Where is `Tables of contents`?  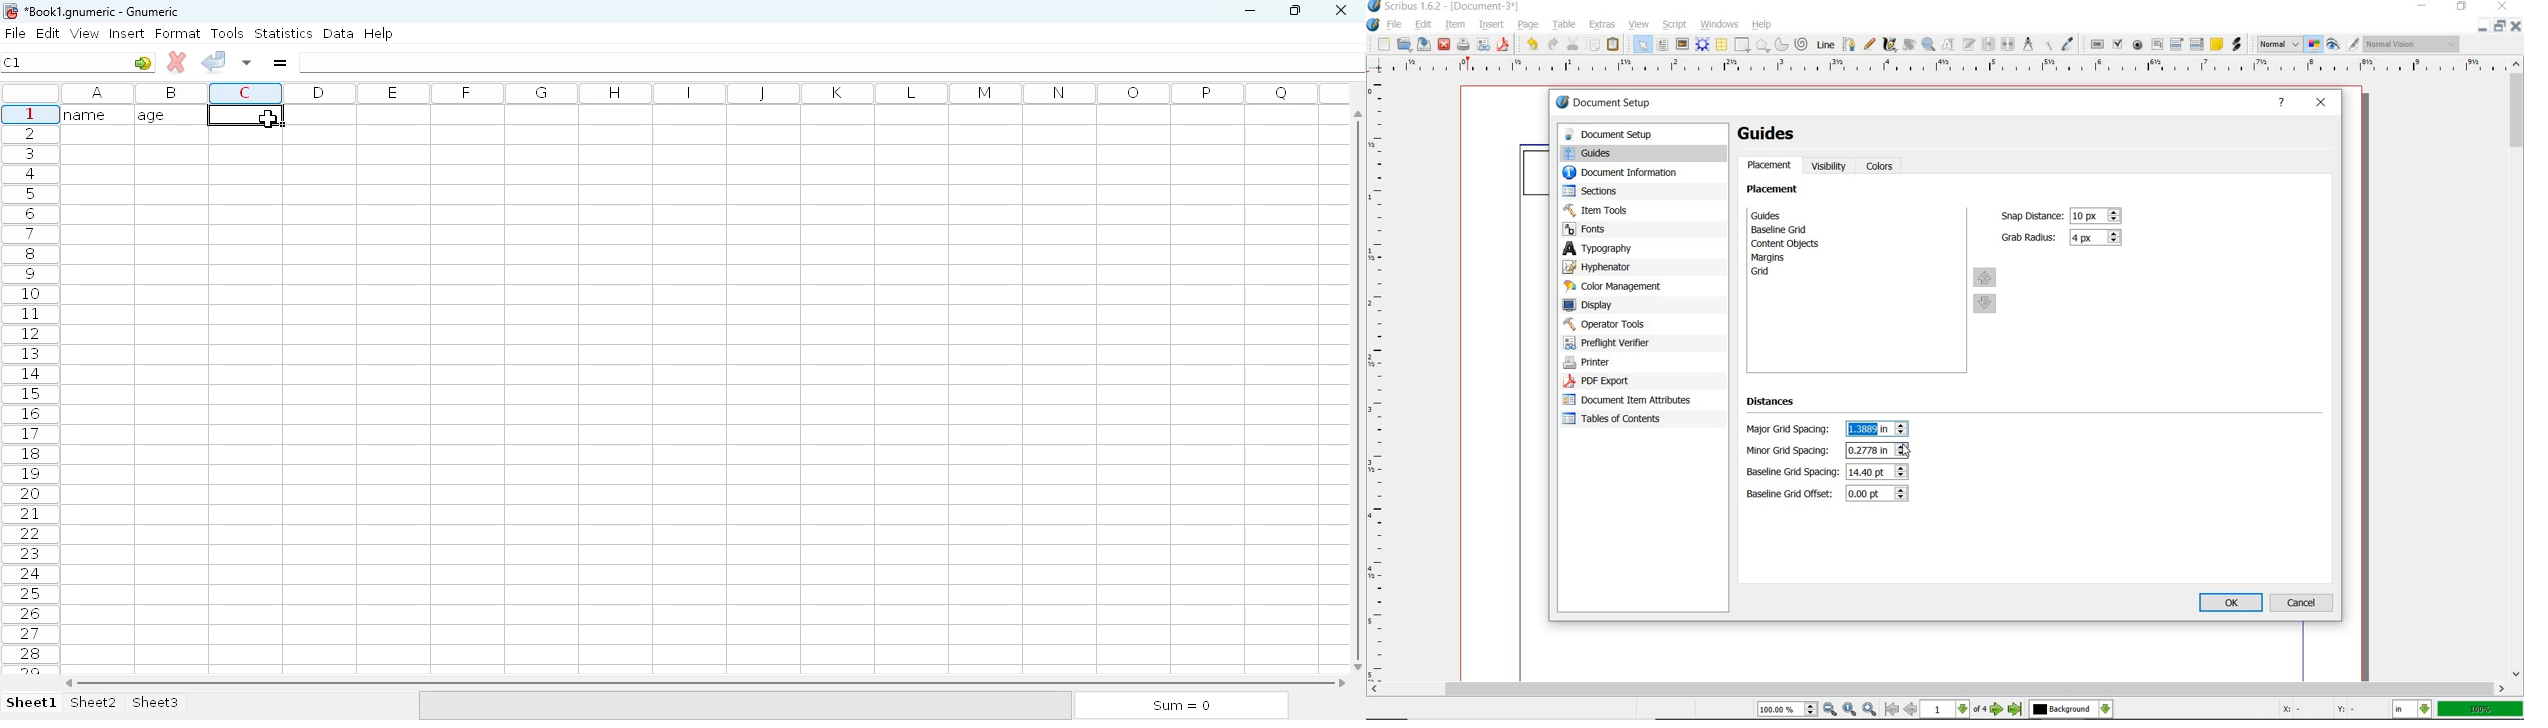 Tables of contents is located at coordinates (1619, 420).